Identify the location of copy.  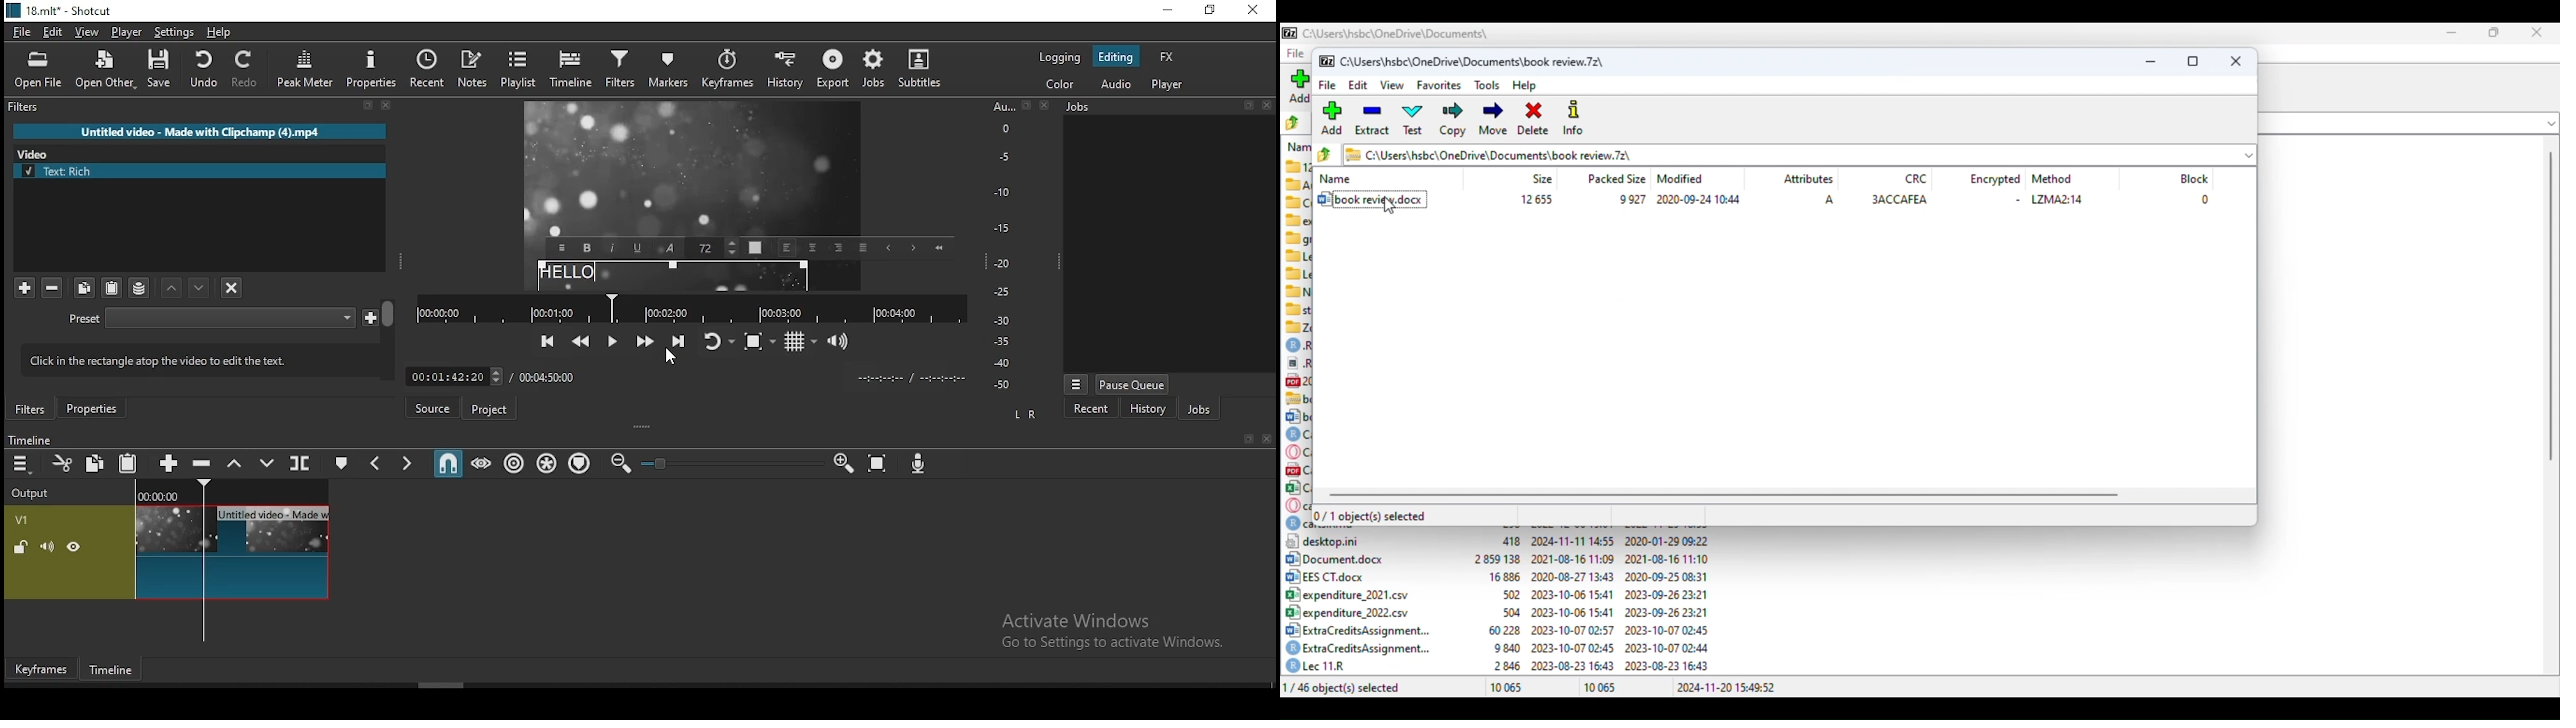
(85, 288).